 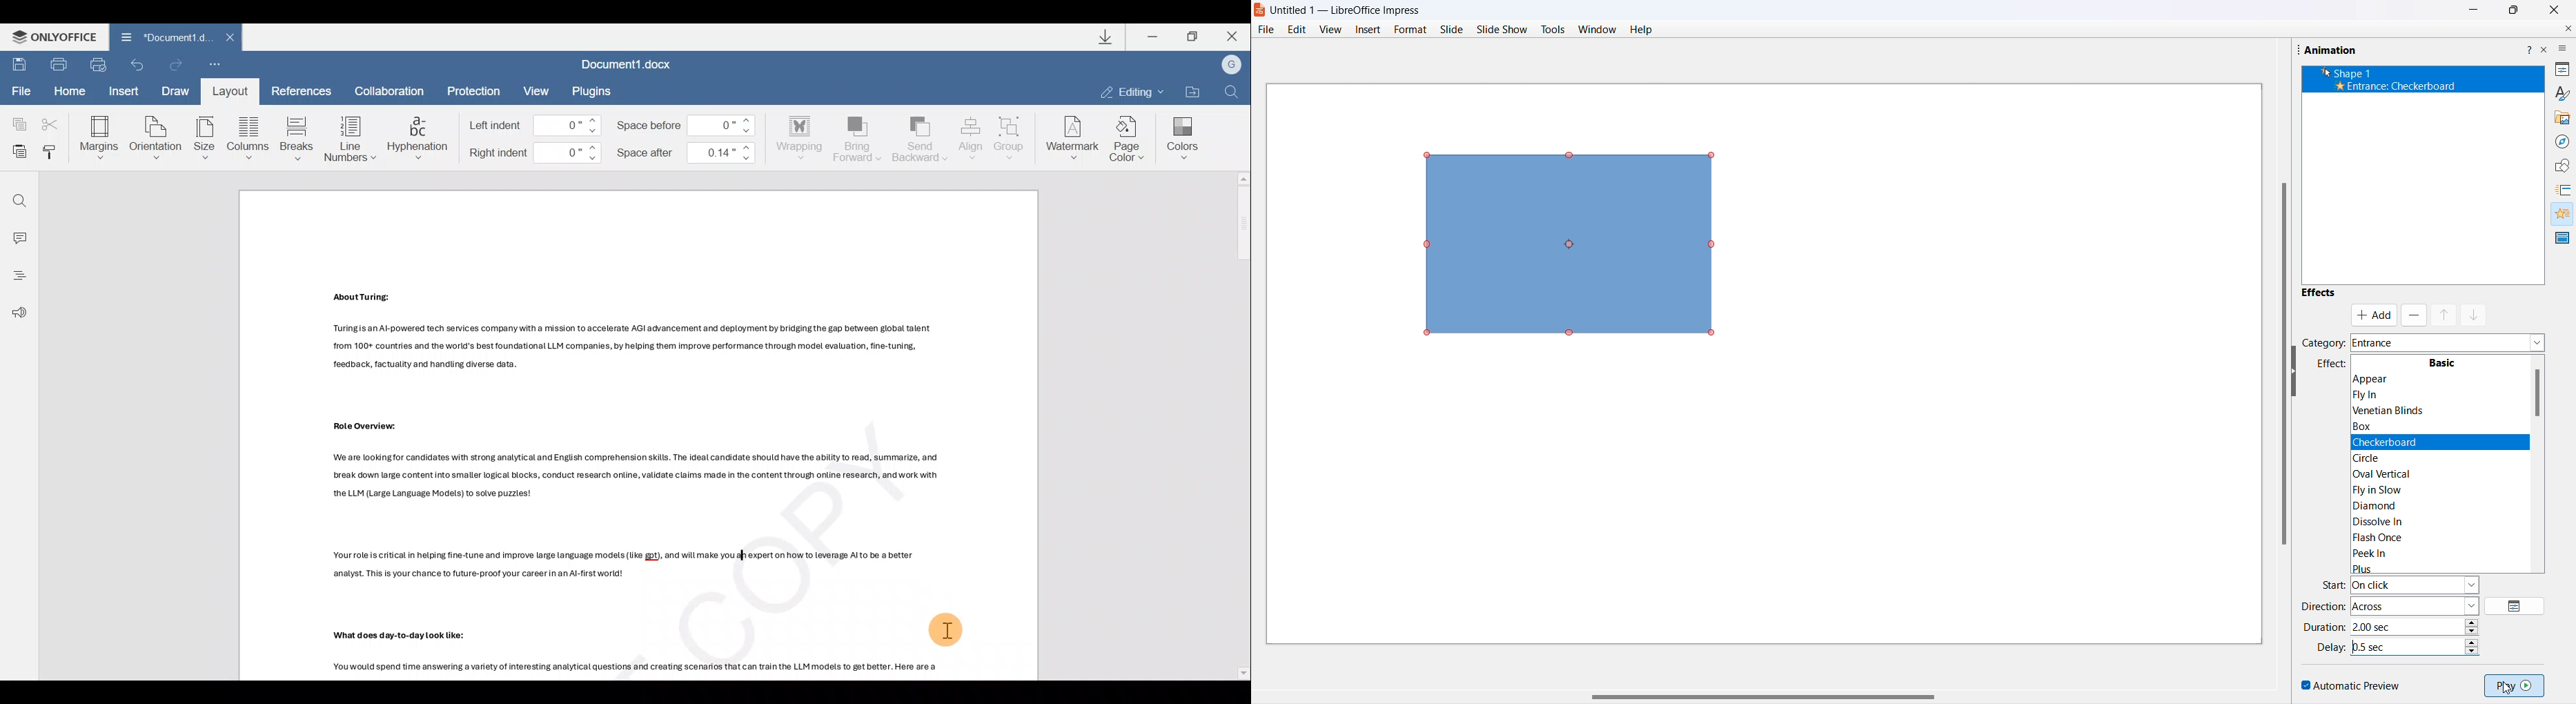 What do you see at coordinates (476, 89) in the screenshot?
I see `Protection` at bounding box center [476, 89].